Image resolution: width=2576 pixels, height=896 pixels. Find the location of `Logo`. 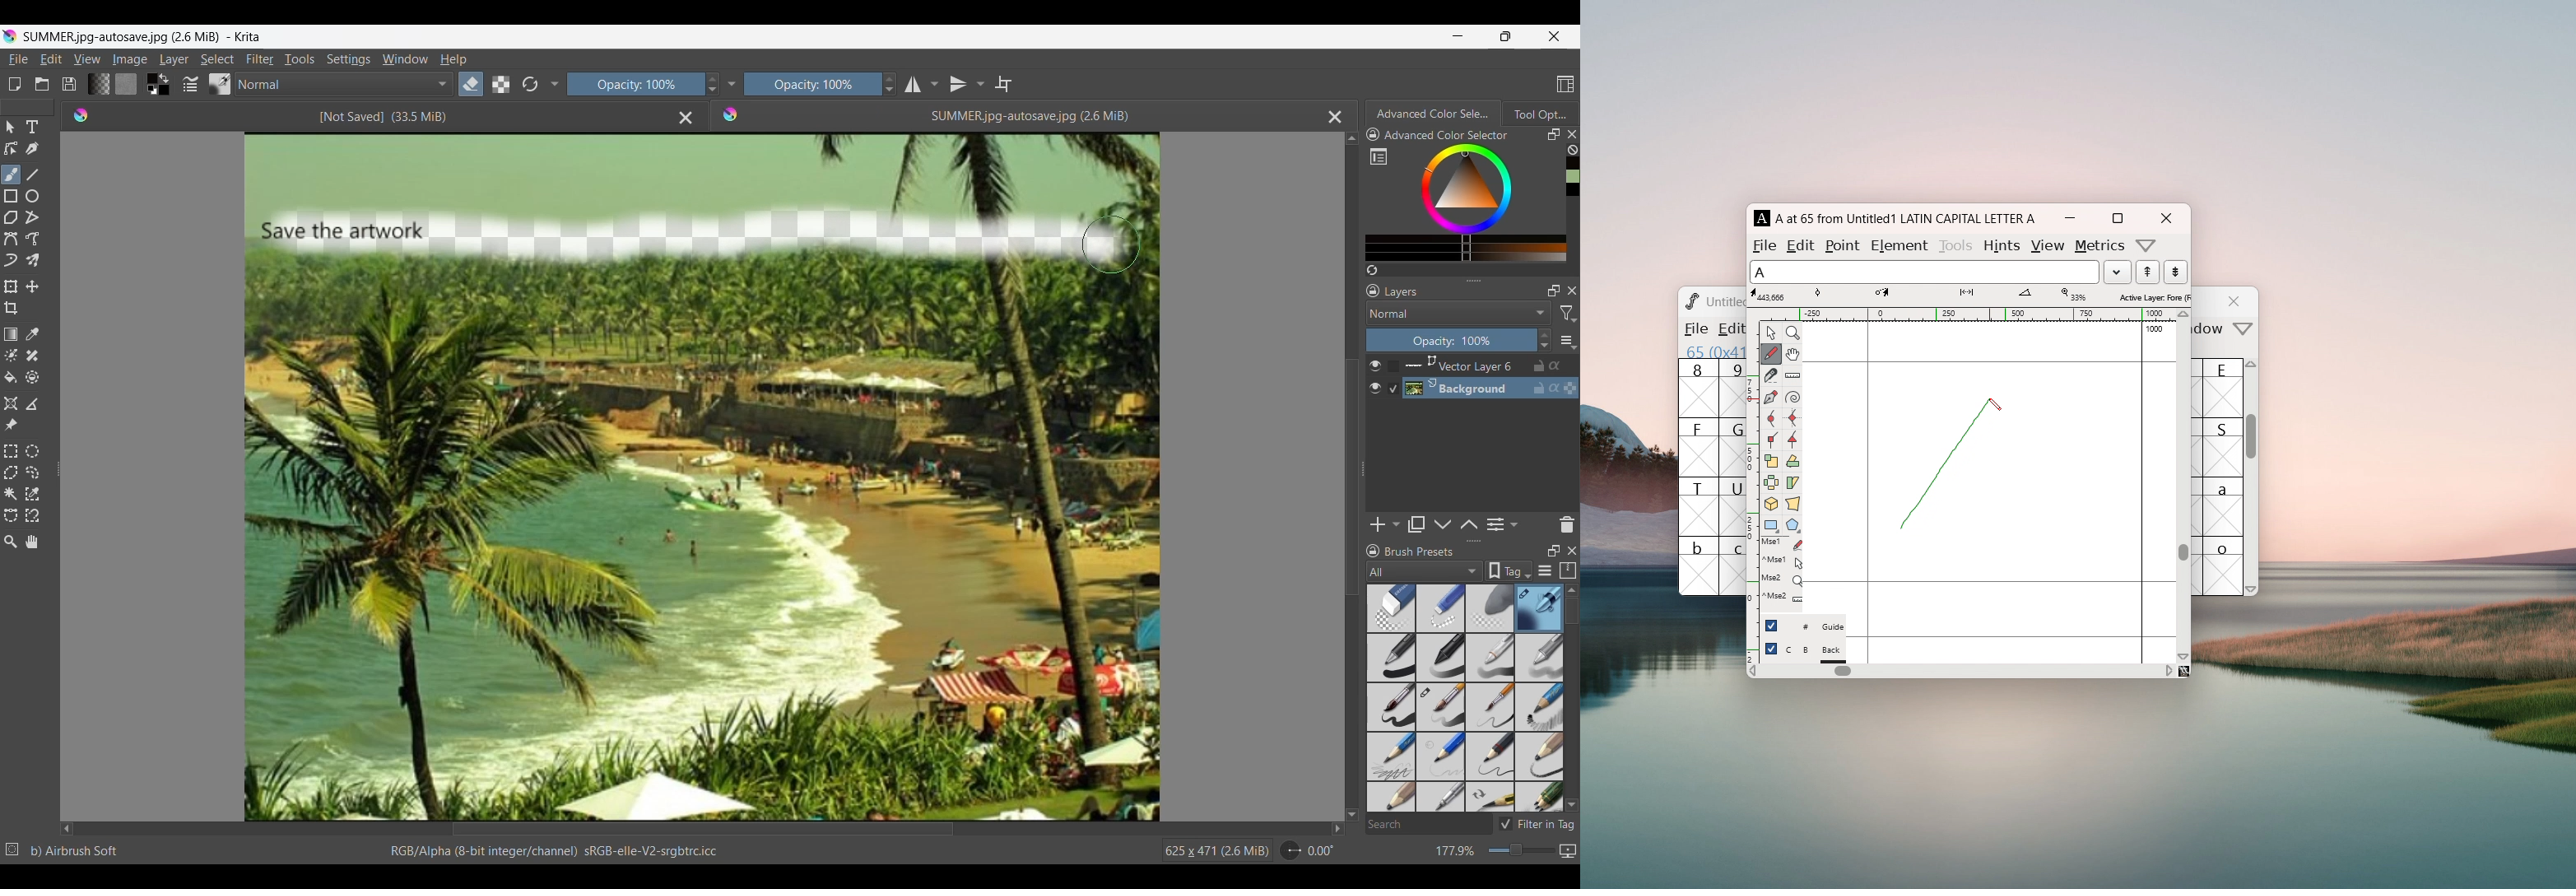

Logo is located at coordinates (83, 115).